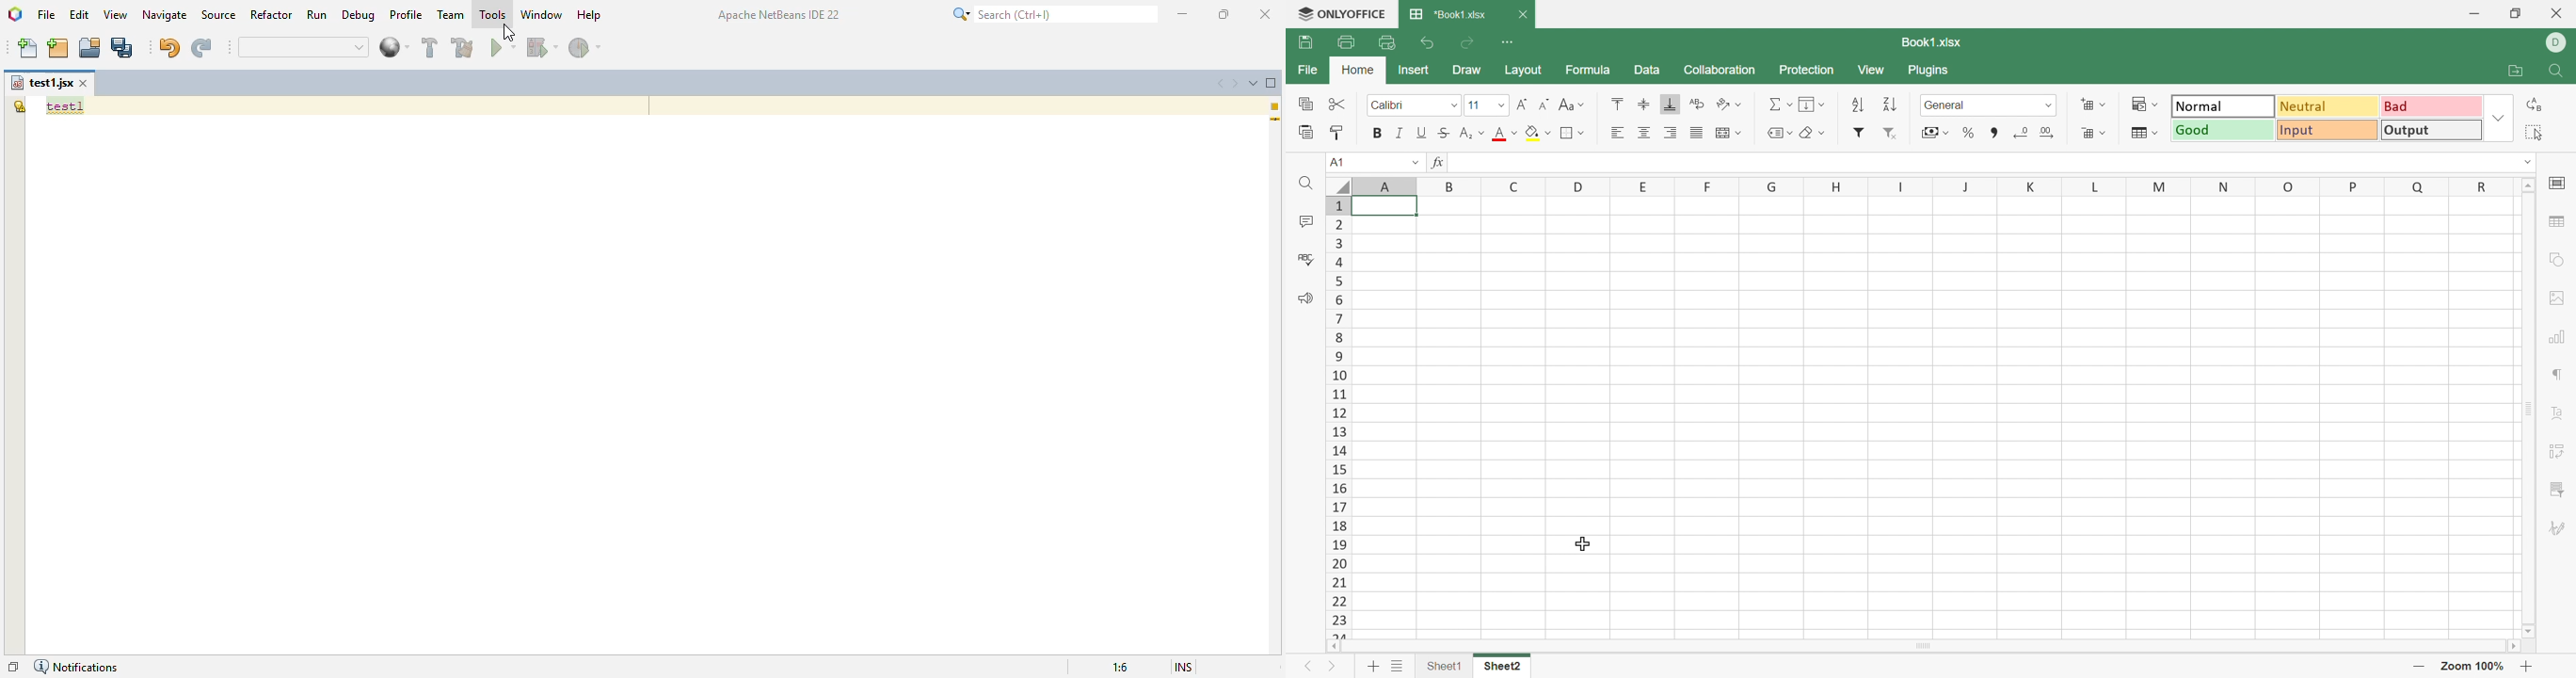 The width and height of the screenshot is (2576, 700). I want to click on Comma style, so click(1994, 130).